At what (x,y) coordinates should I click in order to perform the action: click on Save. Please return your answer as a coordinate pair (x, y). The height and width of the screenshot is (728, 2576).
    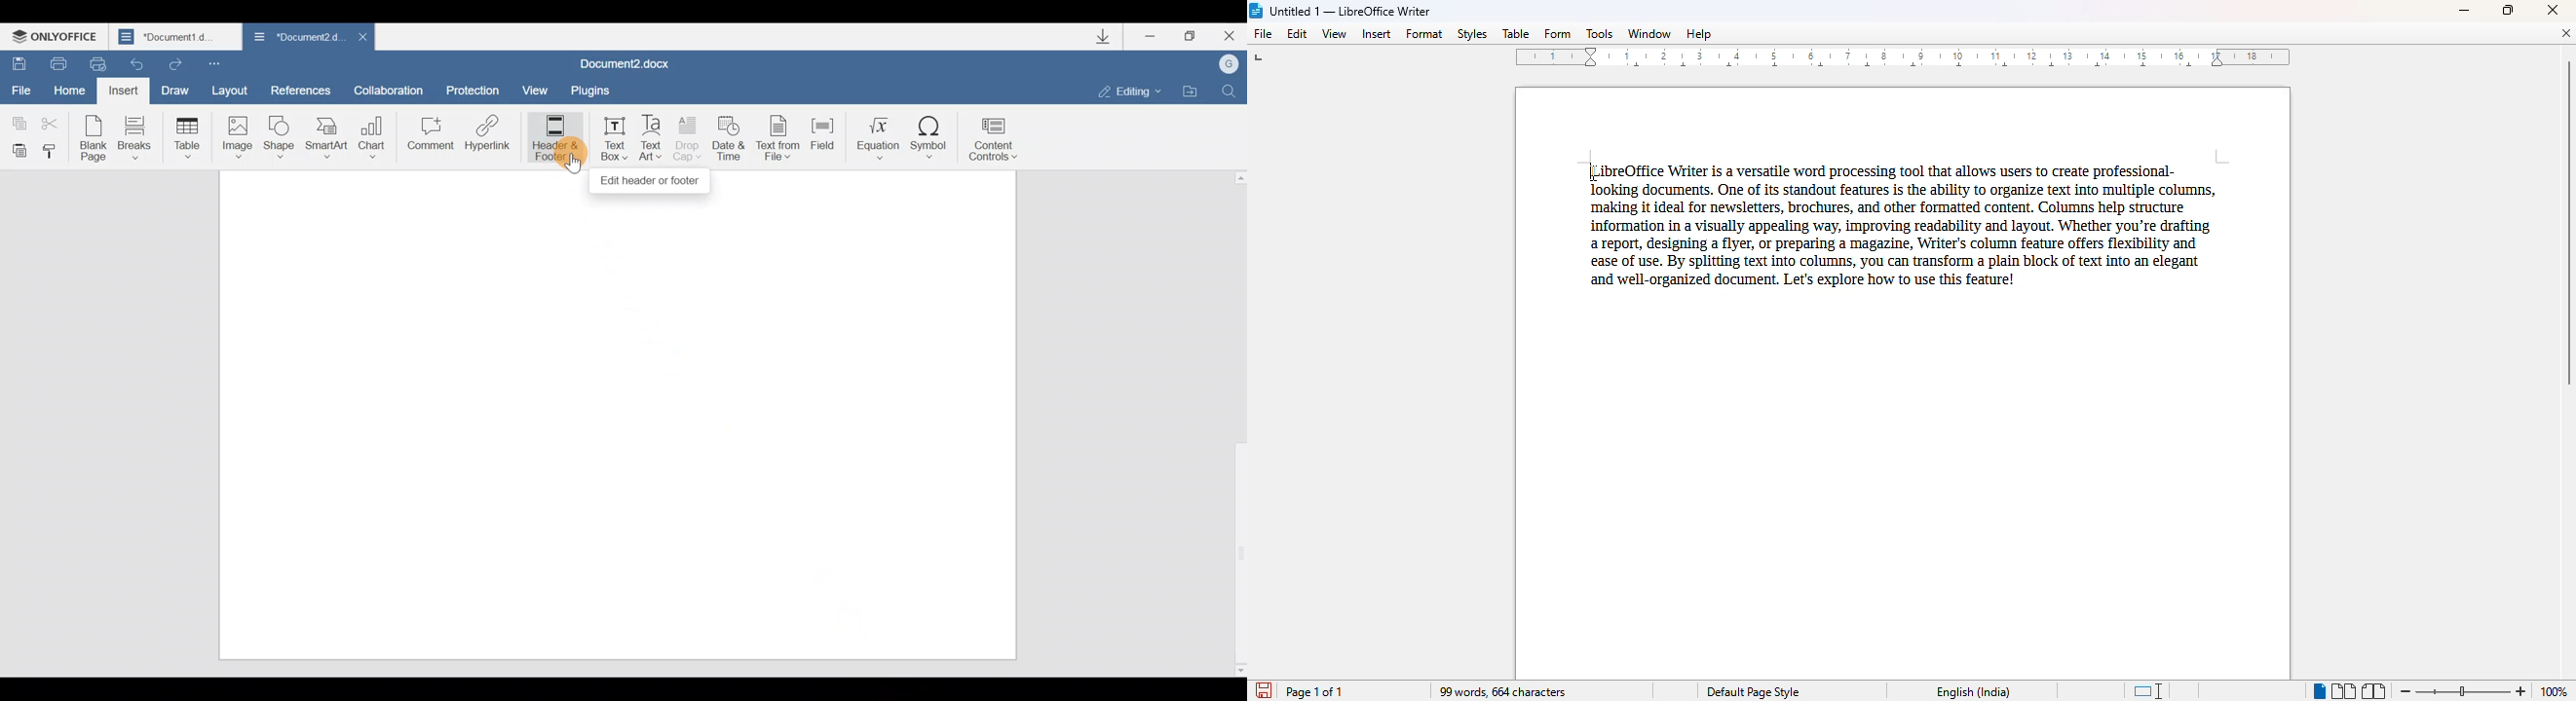
    Looking at the image, I should click on (18, 64).